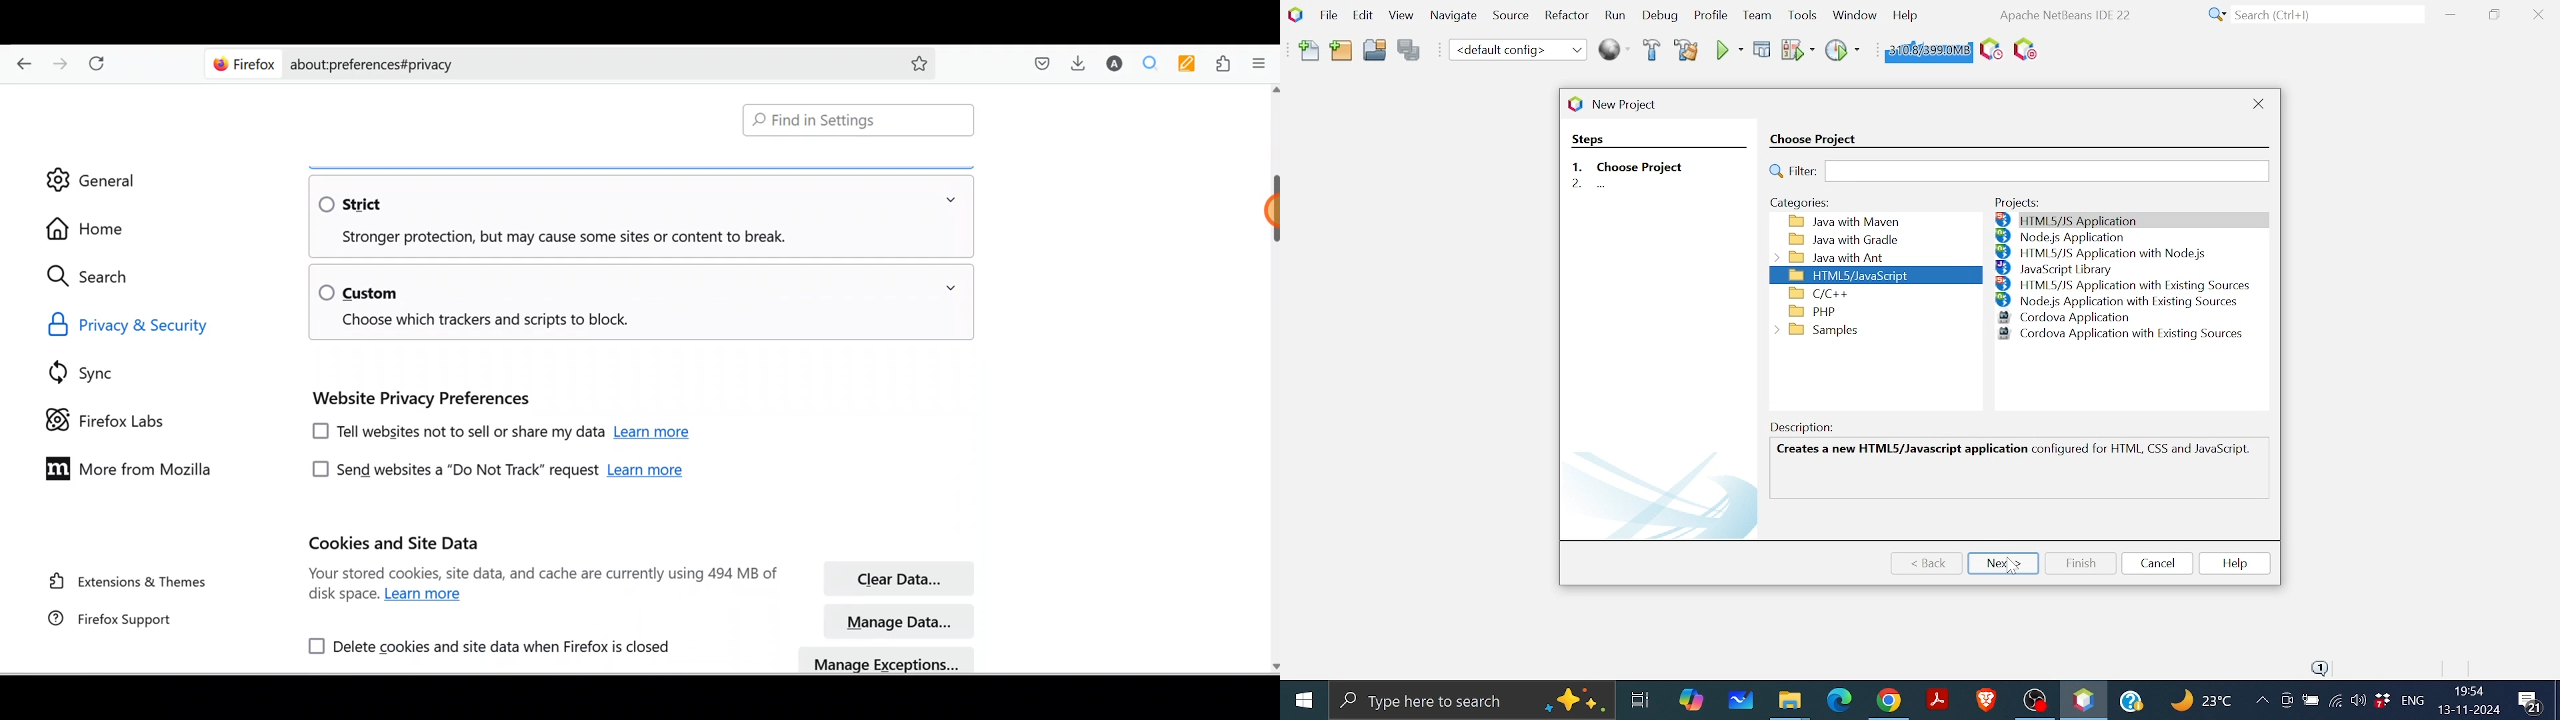 The width and height of the screenshot is (2576, 728). I want to click on Creates a new HTML5/Javascript application configured for HTML, CSS and JavaSaipl, so click(2012, 451).